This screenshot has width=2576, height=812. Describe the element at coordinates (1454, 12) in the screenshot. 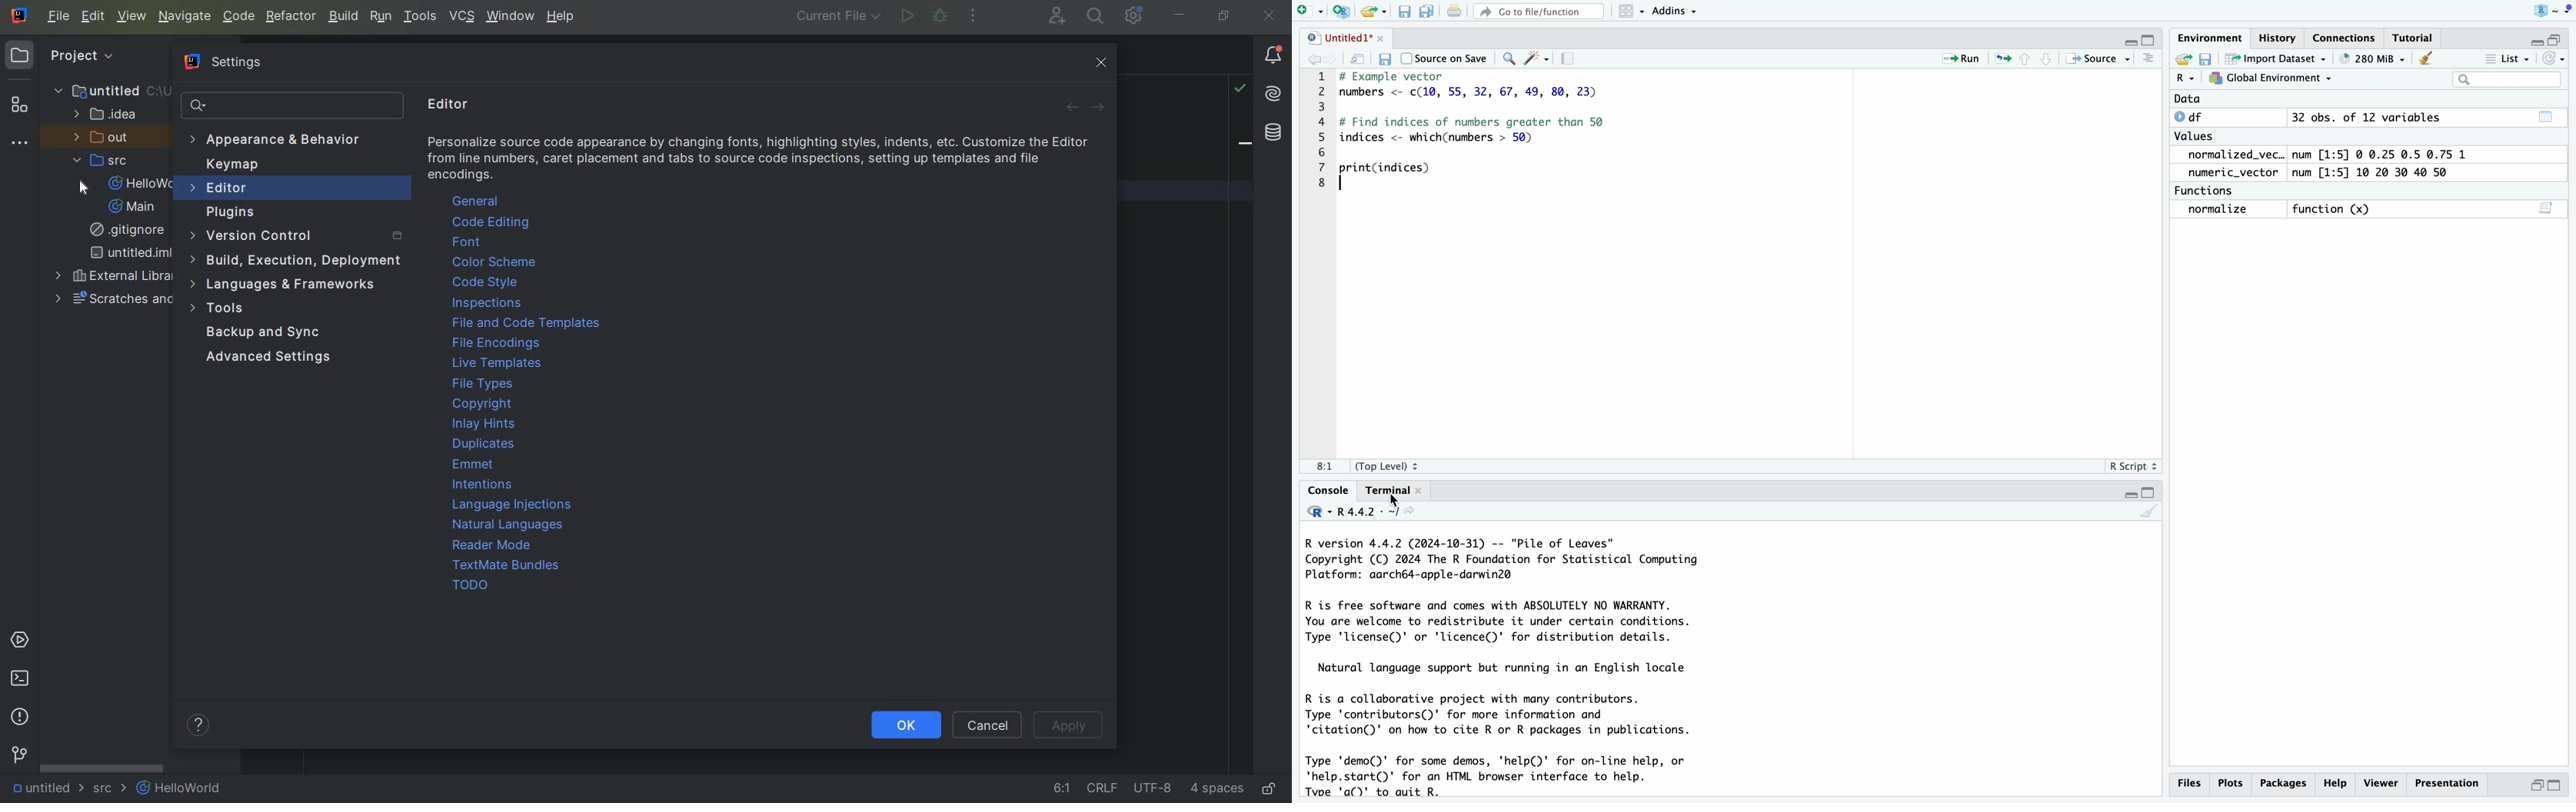

I see `print current file` at that location.